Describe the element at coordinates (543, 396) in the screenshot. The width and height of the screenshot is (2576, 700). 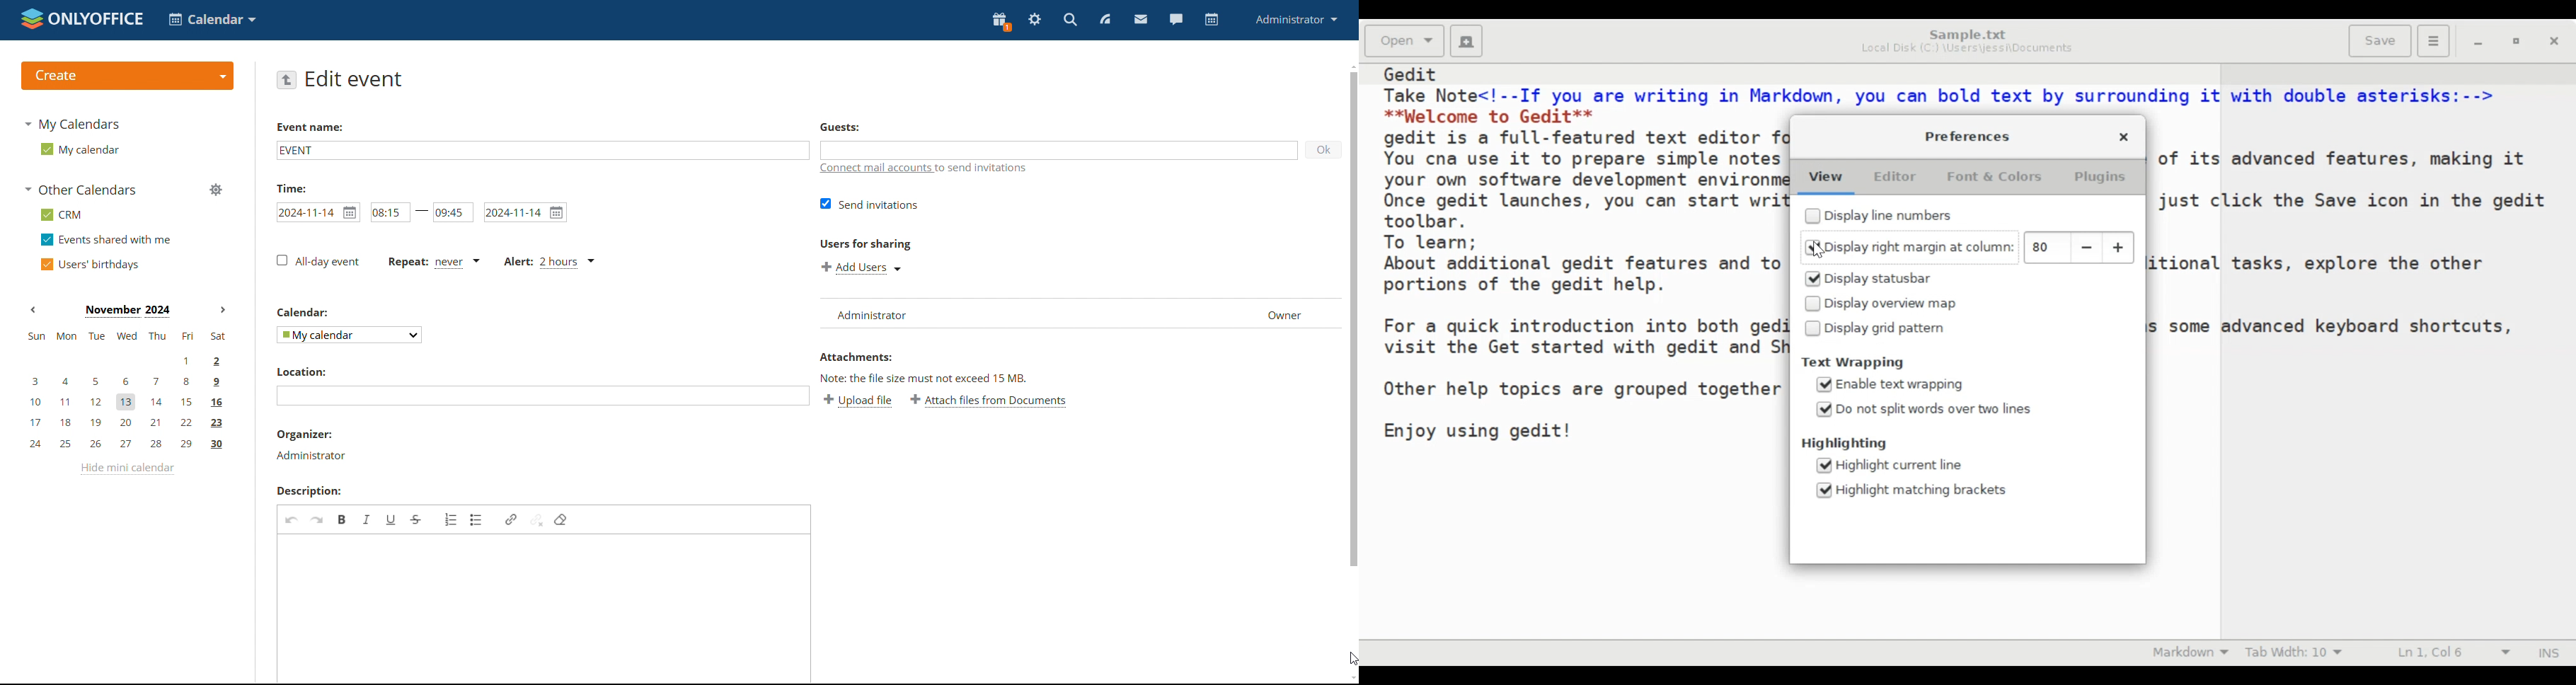
I see `add location` at that location.